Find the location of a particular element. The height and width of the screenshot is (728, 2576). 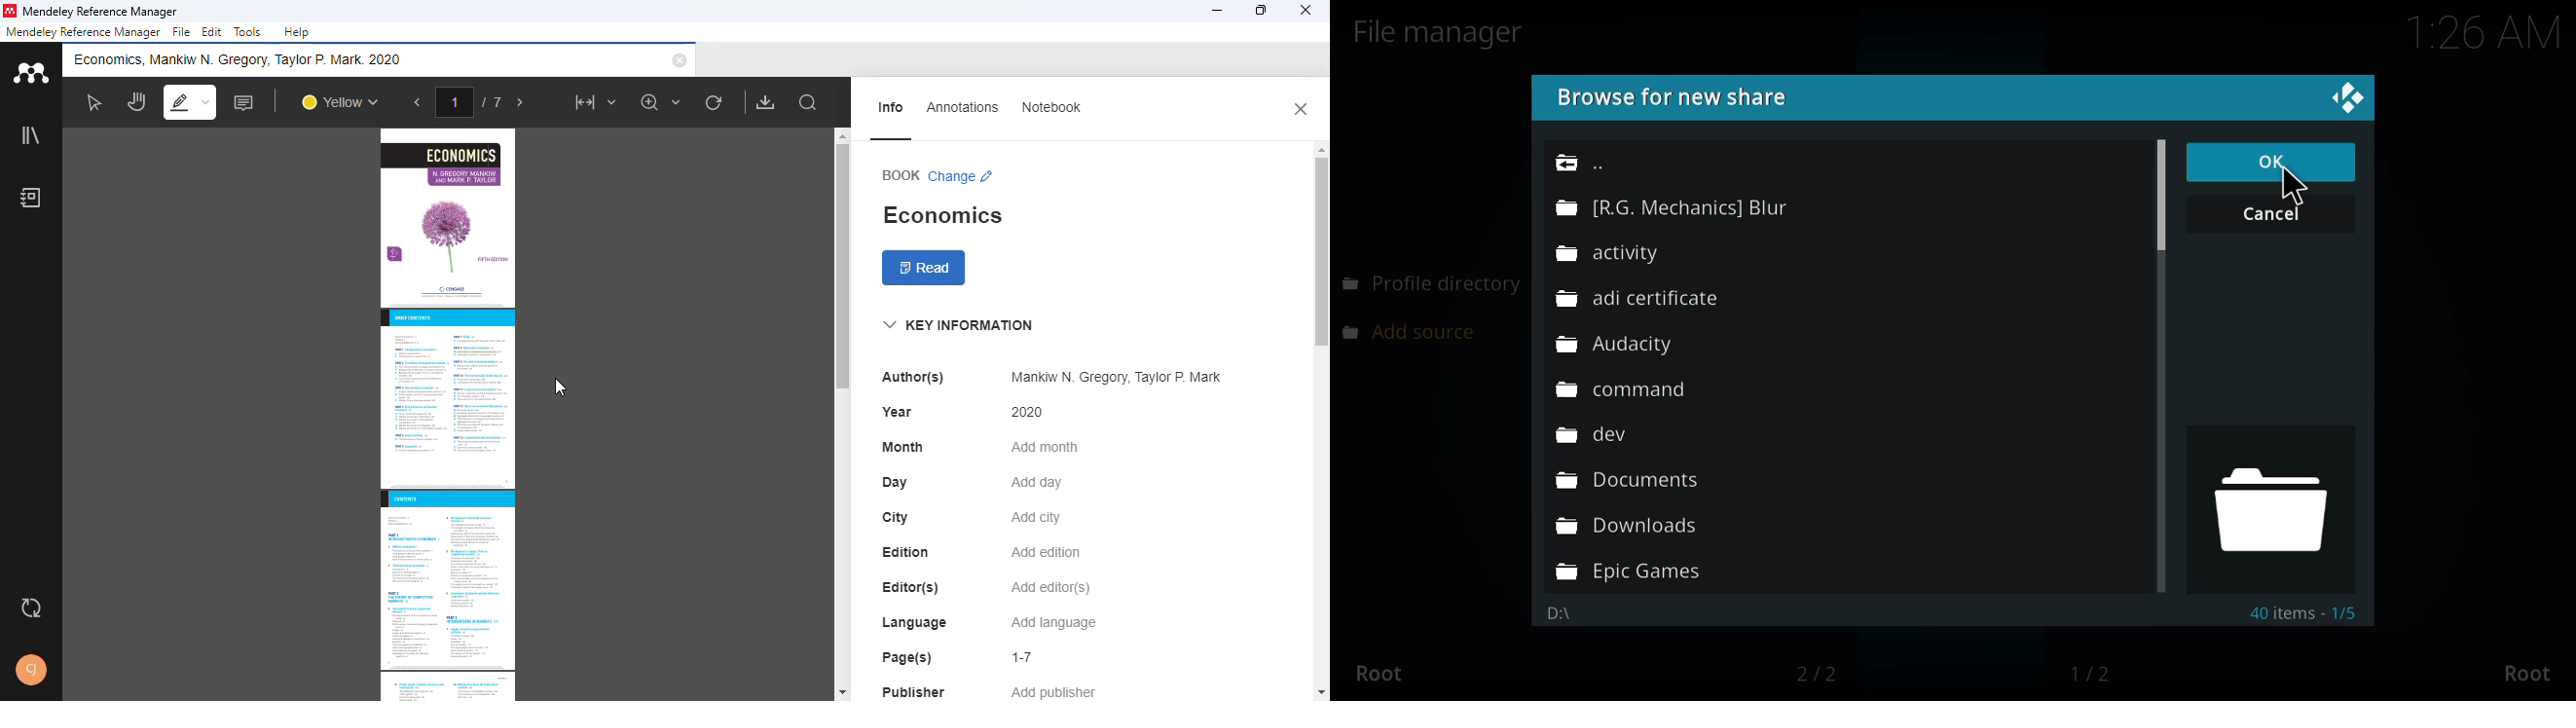

day is located at coordinates (895, 483).